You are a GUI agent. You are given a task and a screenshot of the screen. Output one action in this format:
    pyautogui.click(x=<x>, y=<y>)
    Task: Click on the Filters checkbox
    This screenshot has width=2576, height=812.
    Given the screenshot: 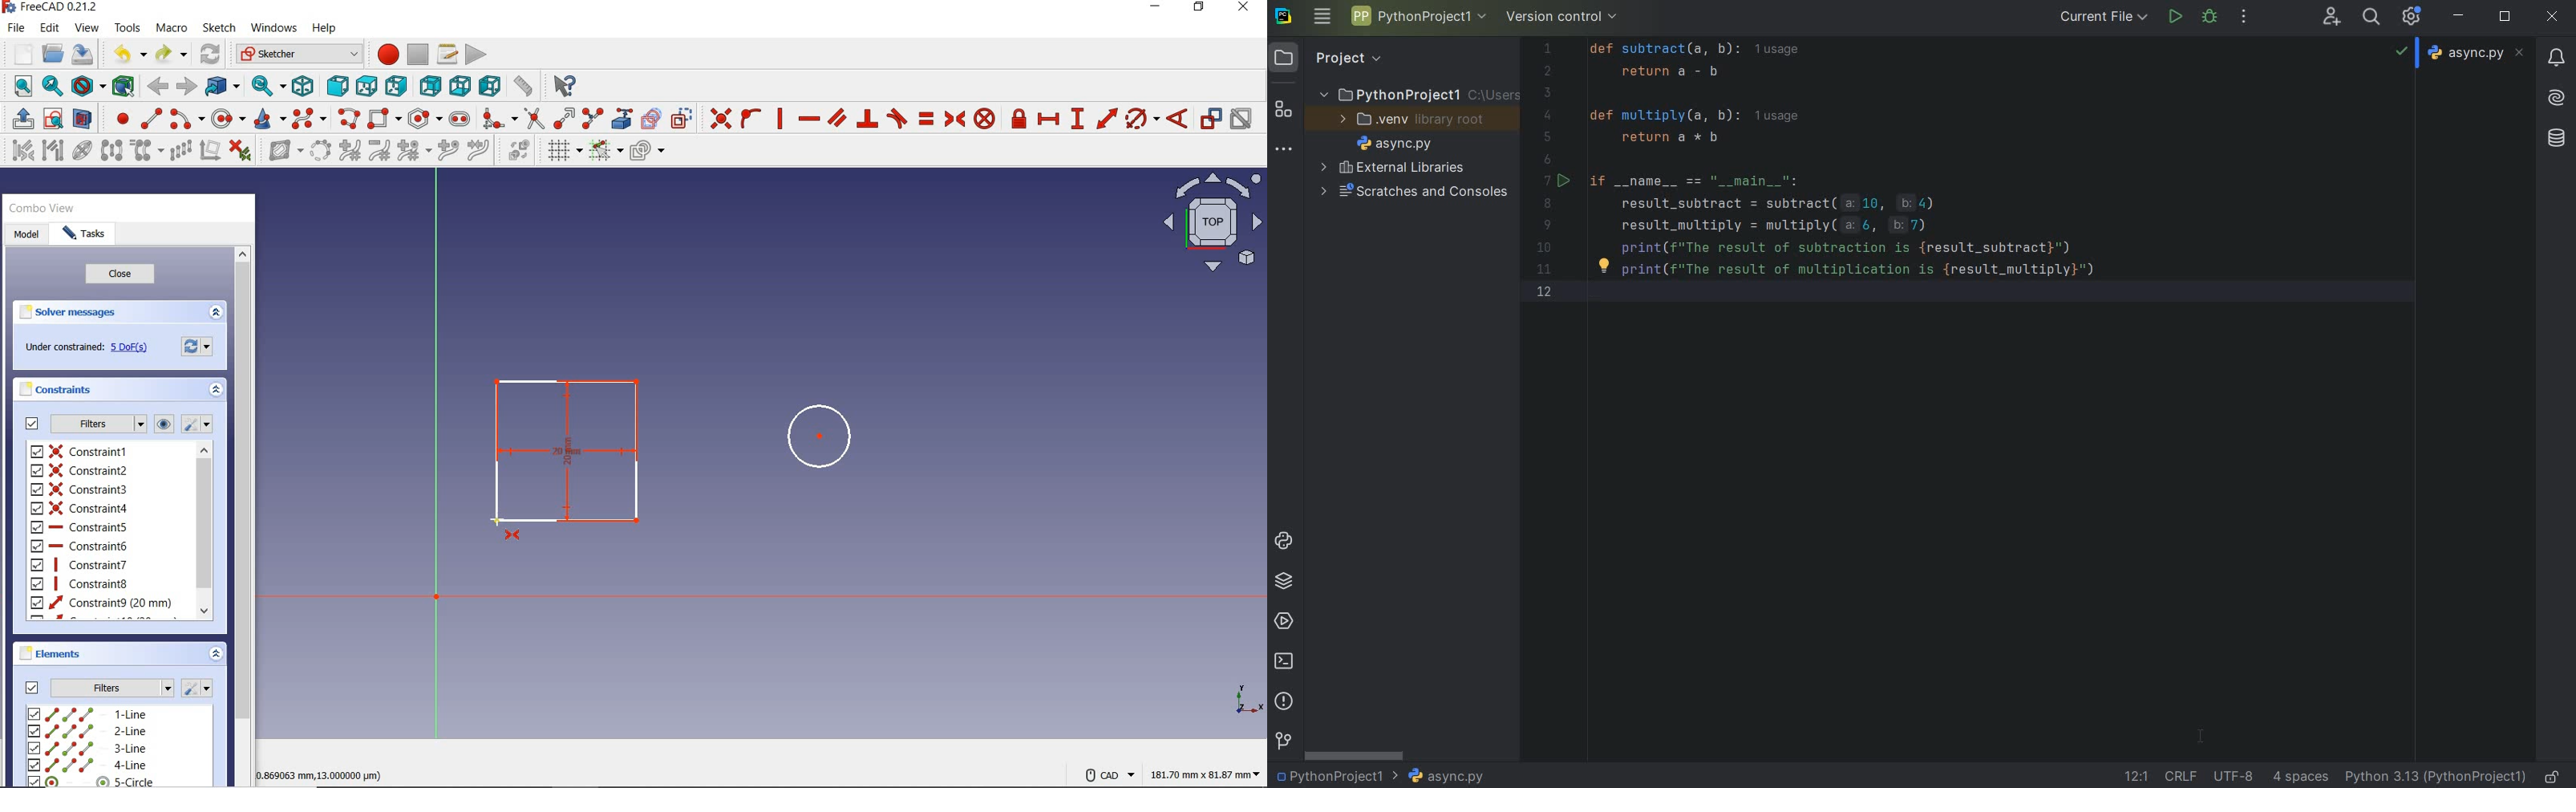 What is the action you would take?
    pyautogui.click(x=32, y=423)
    